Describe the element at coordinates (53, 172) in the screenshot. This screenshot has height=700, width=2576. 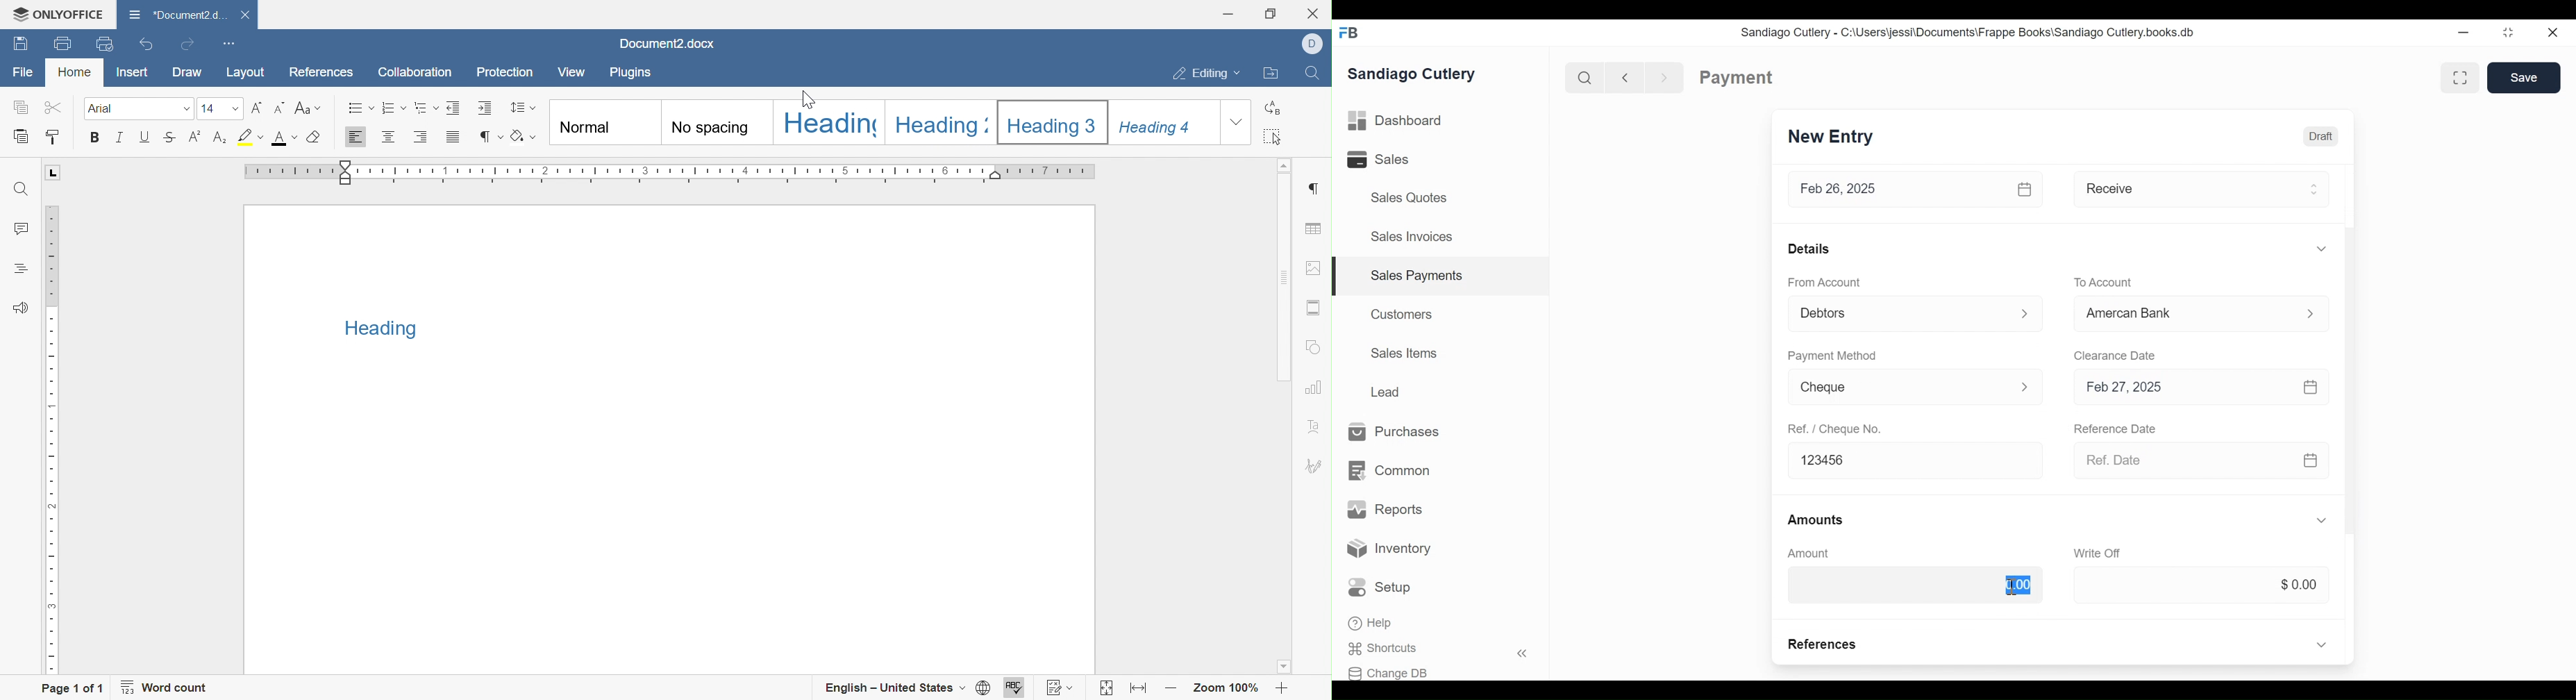
I see `page orientation` at that location.